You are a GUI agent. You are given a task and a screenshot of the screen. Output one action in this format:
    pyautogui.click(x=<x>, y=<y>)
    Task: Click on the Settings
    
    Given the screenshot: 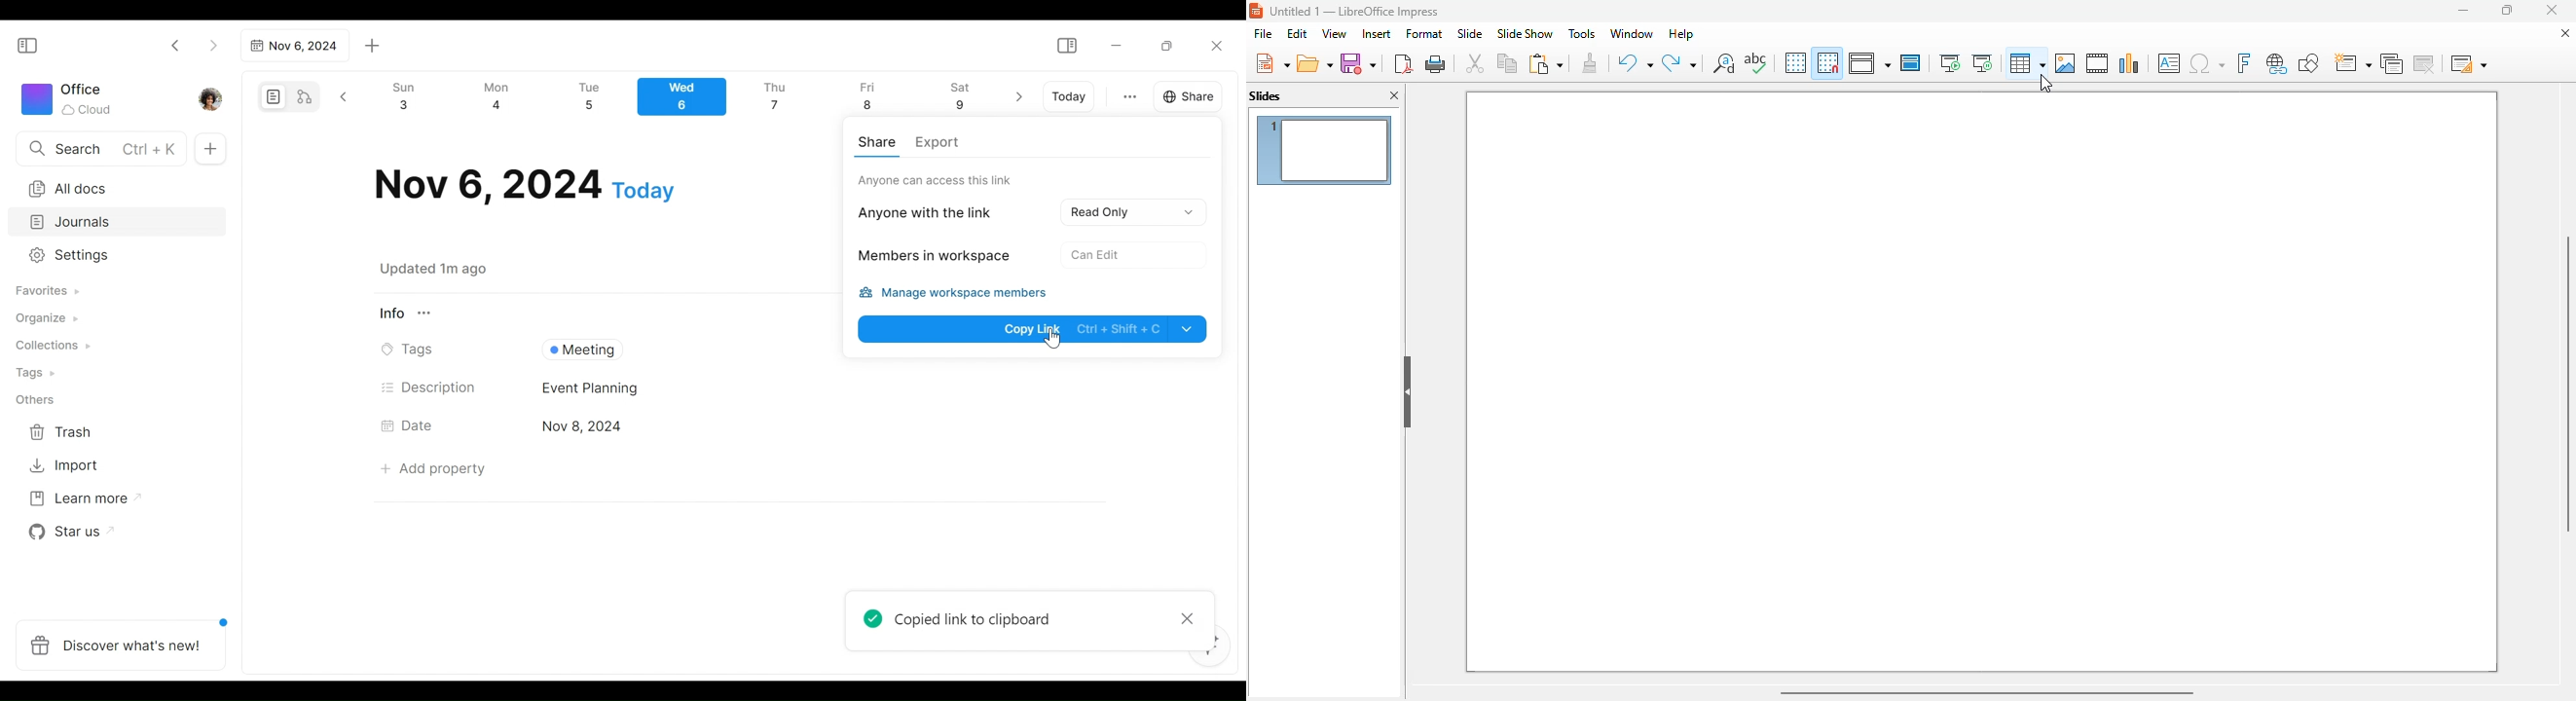 What is the action you would take?
    pyautogui.click(x=107, y=256)
    